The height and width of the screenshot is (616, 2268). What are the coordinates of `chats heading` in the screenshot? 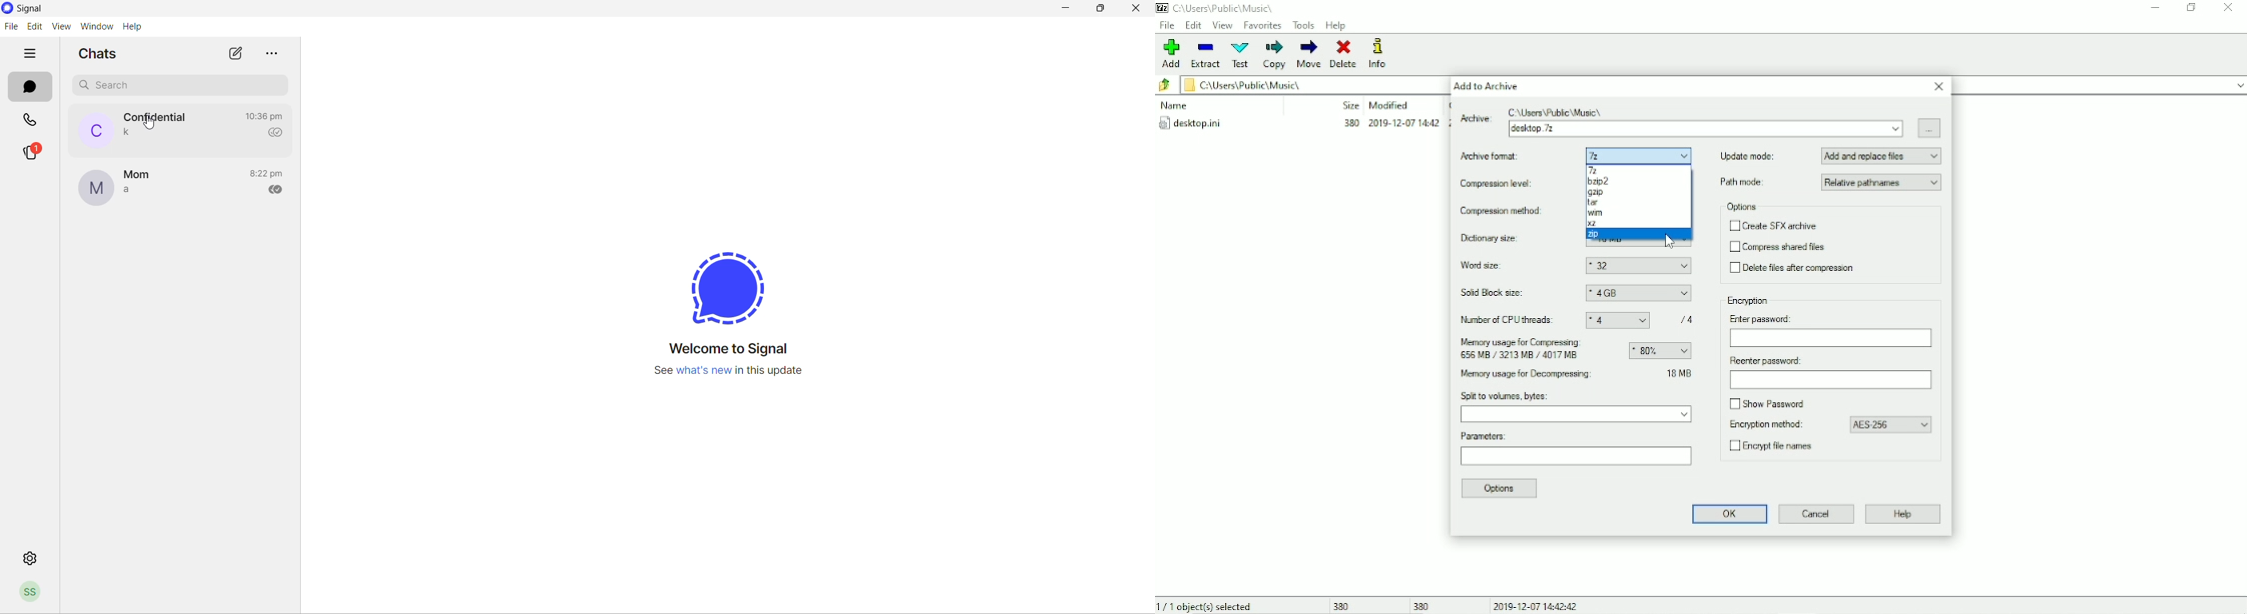 It's located at (103, 56).